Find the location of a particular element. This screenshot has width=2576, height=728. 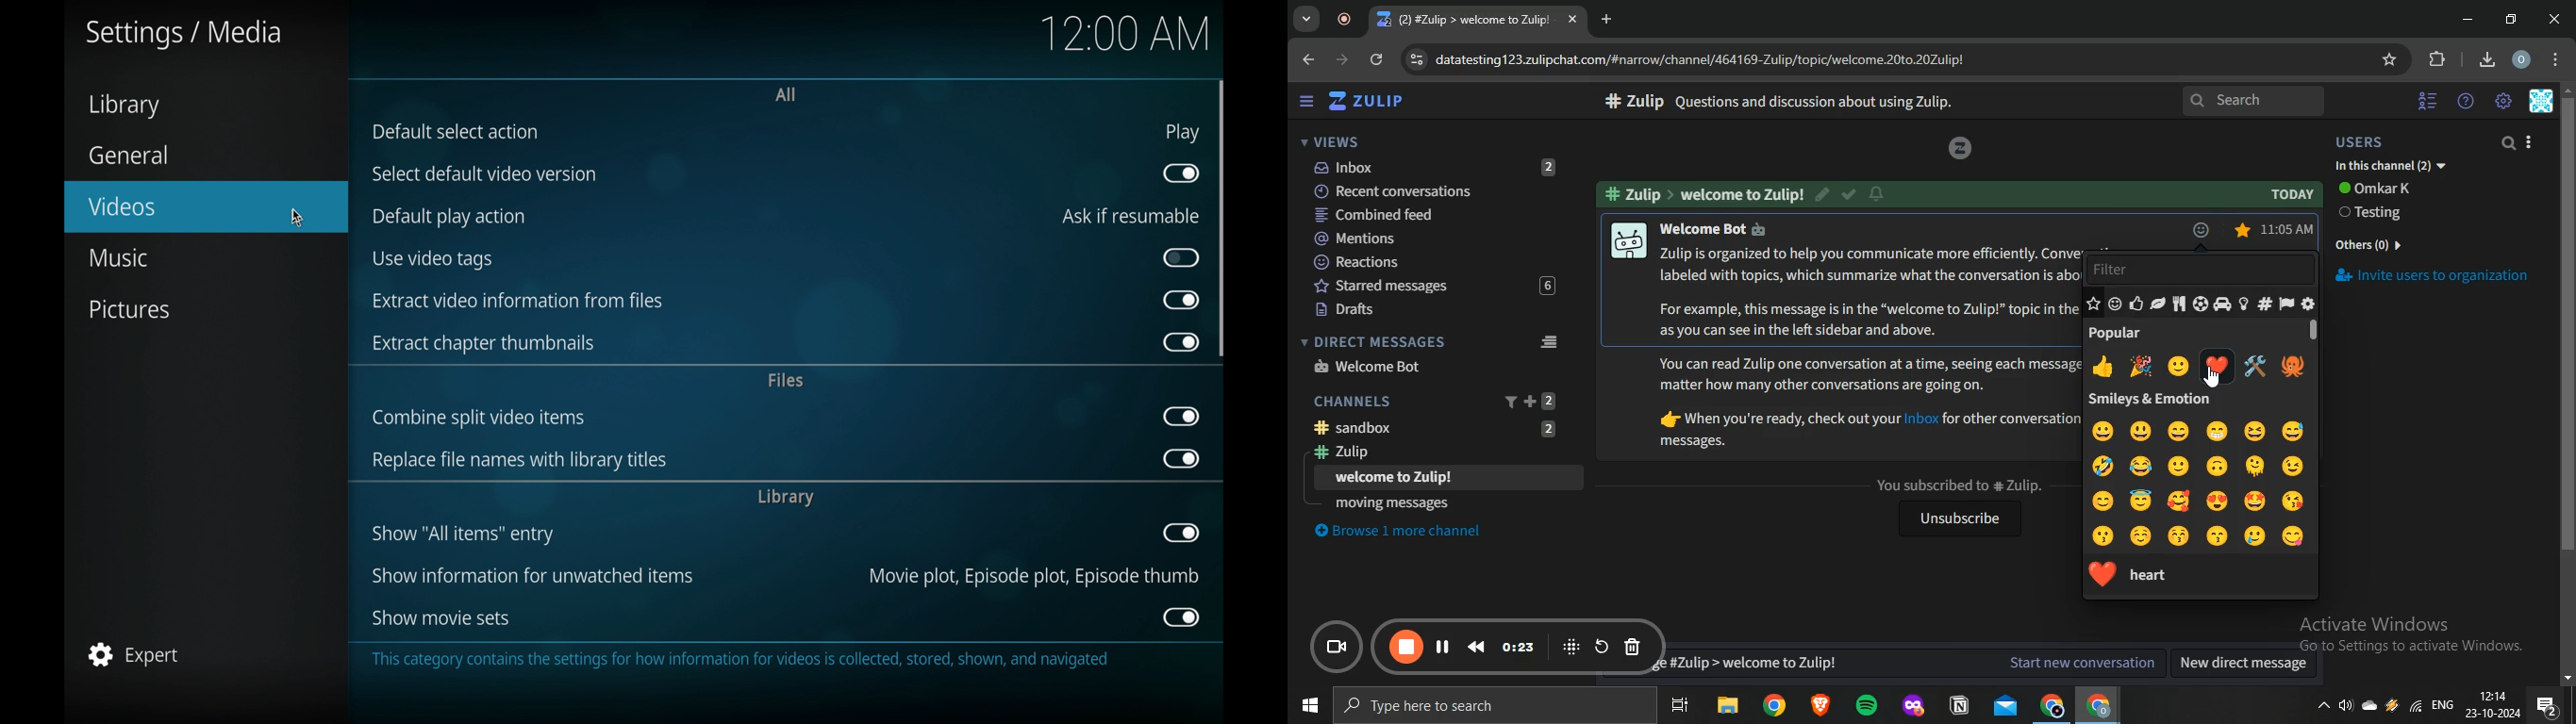

heart is located at coordinates (2215, 366).